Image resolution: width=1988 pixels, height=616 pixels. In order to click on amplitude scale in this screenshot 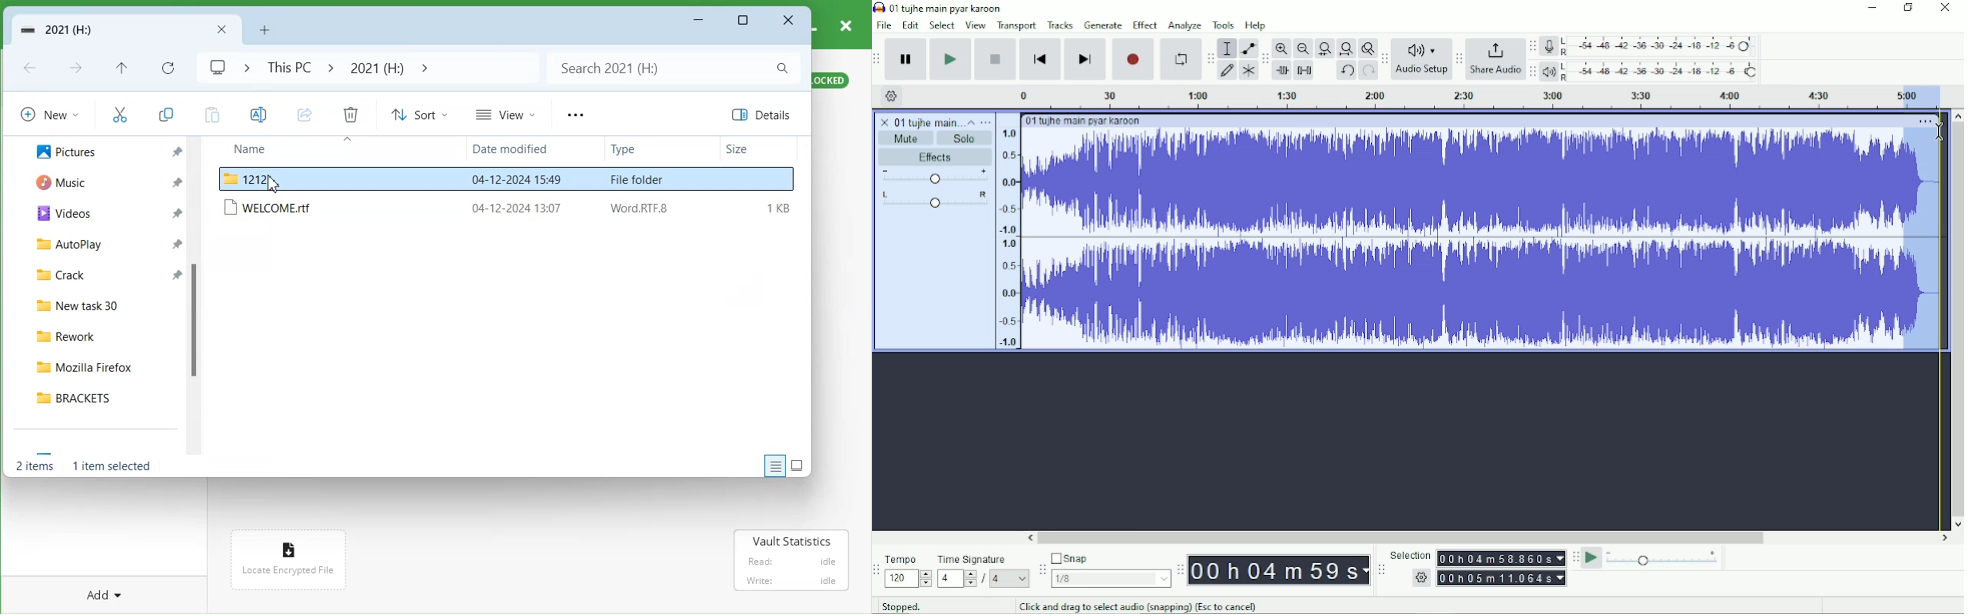, I will do `click(1008, 239)`.